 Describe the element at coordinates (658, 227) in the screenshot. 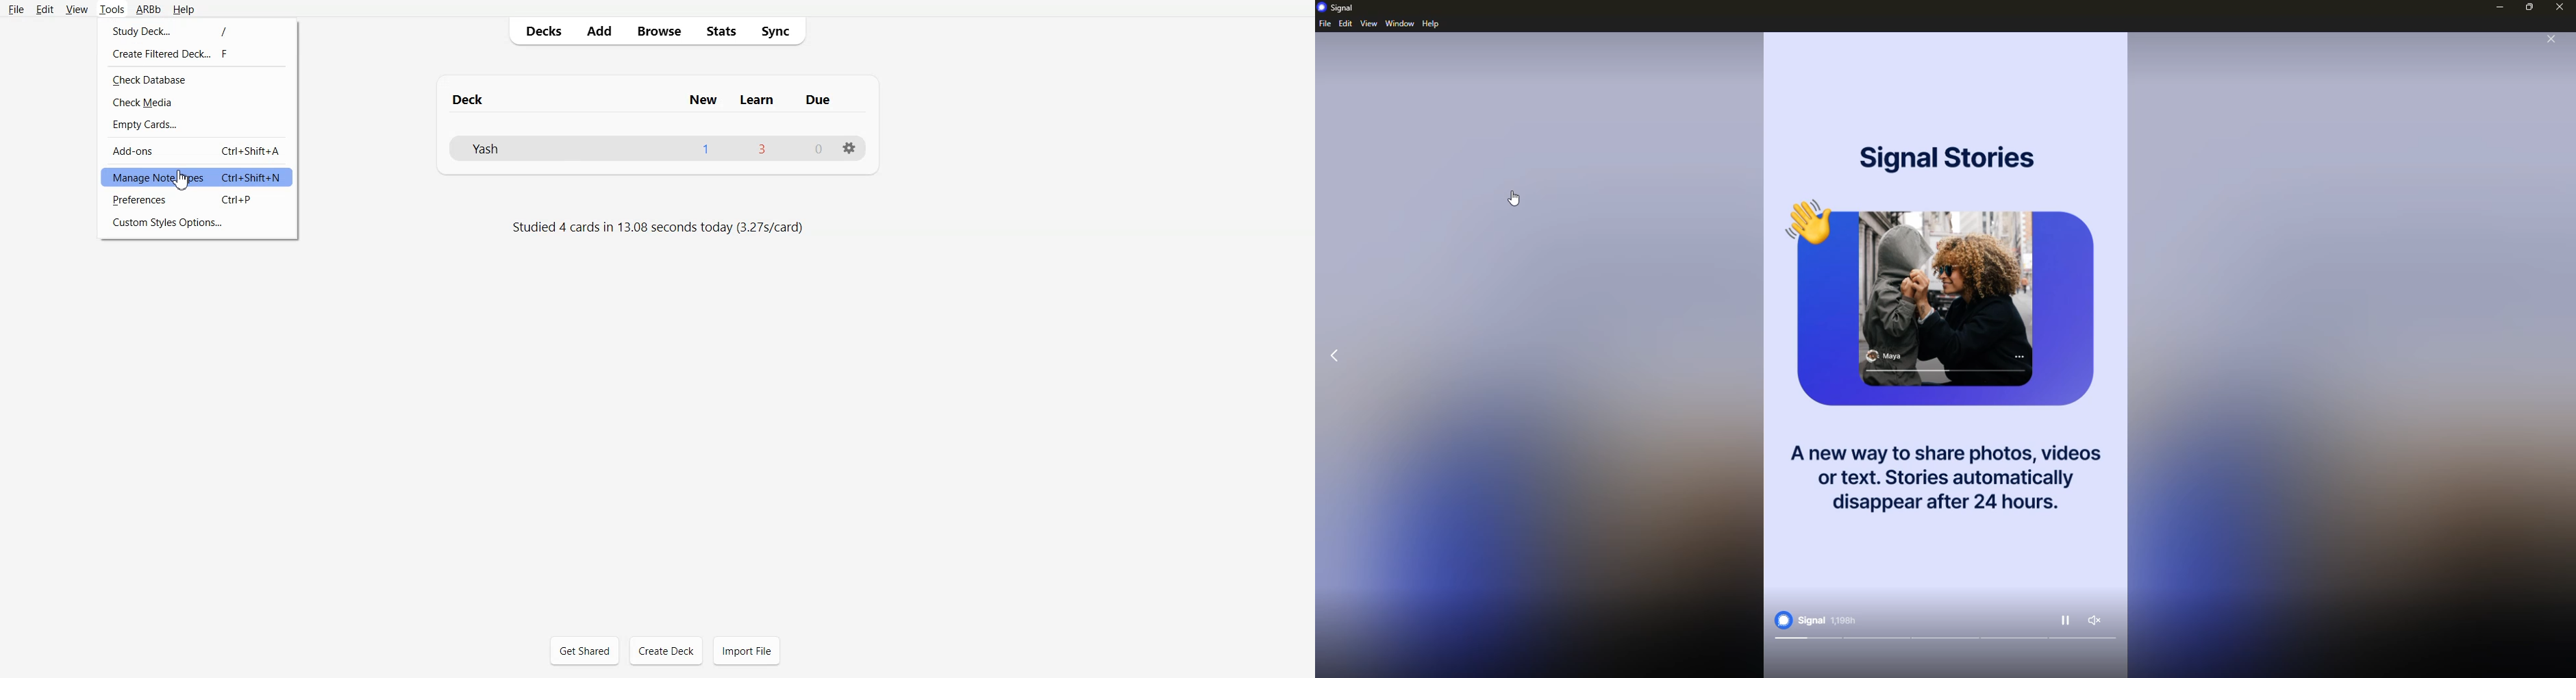

I see `Text 2` at that location.